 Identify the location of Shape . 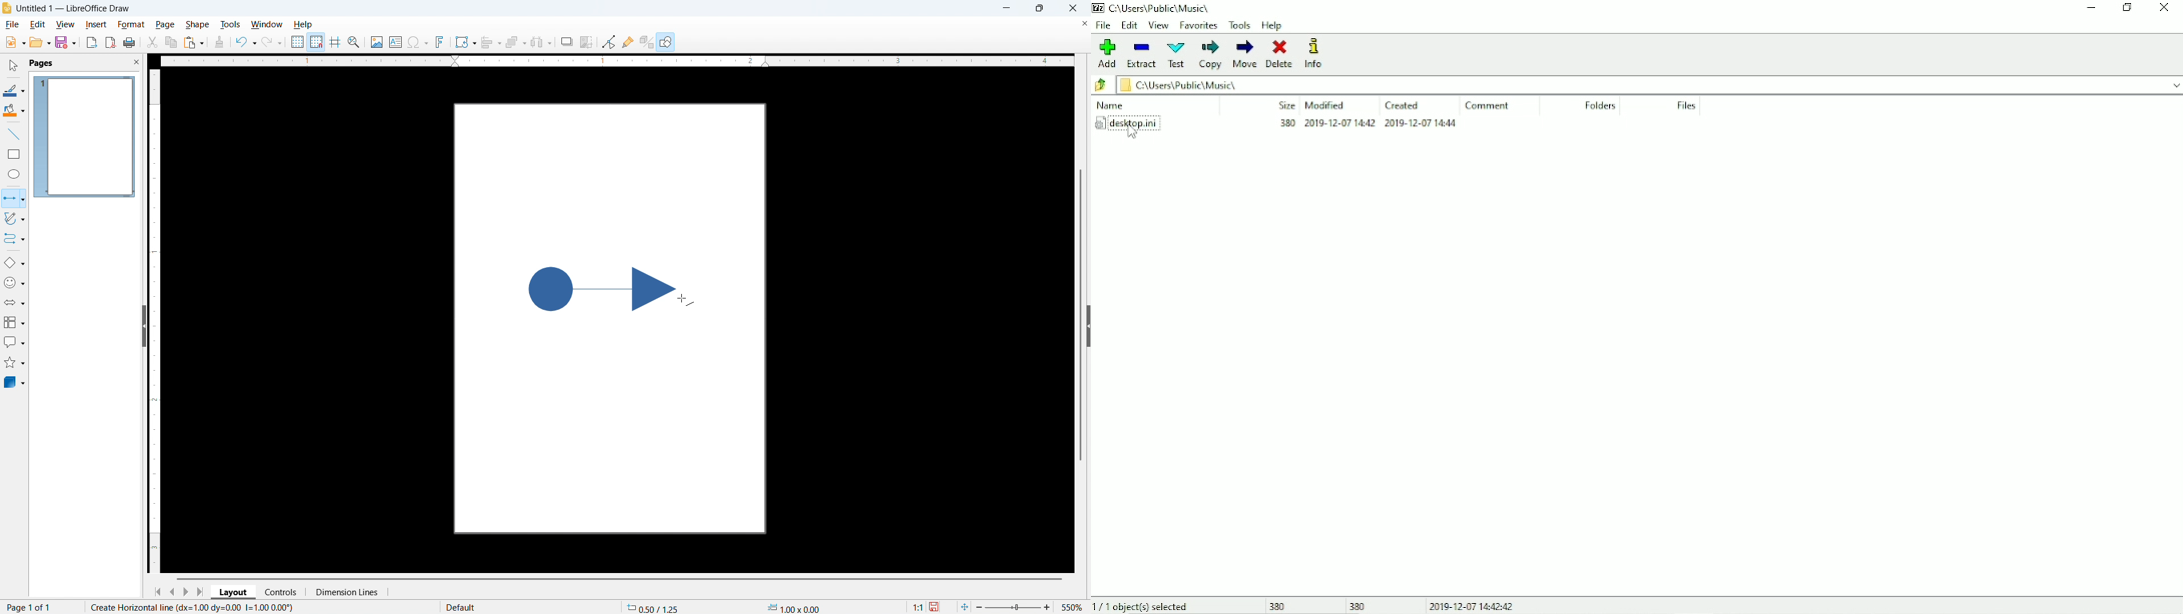
(197, 25).